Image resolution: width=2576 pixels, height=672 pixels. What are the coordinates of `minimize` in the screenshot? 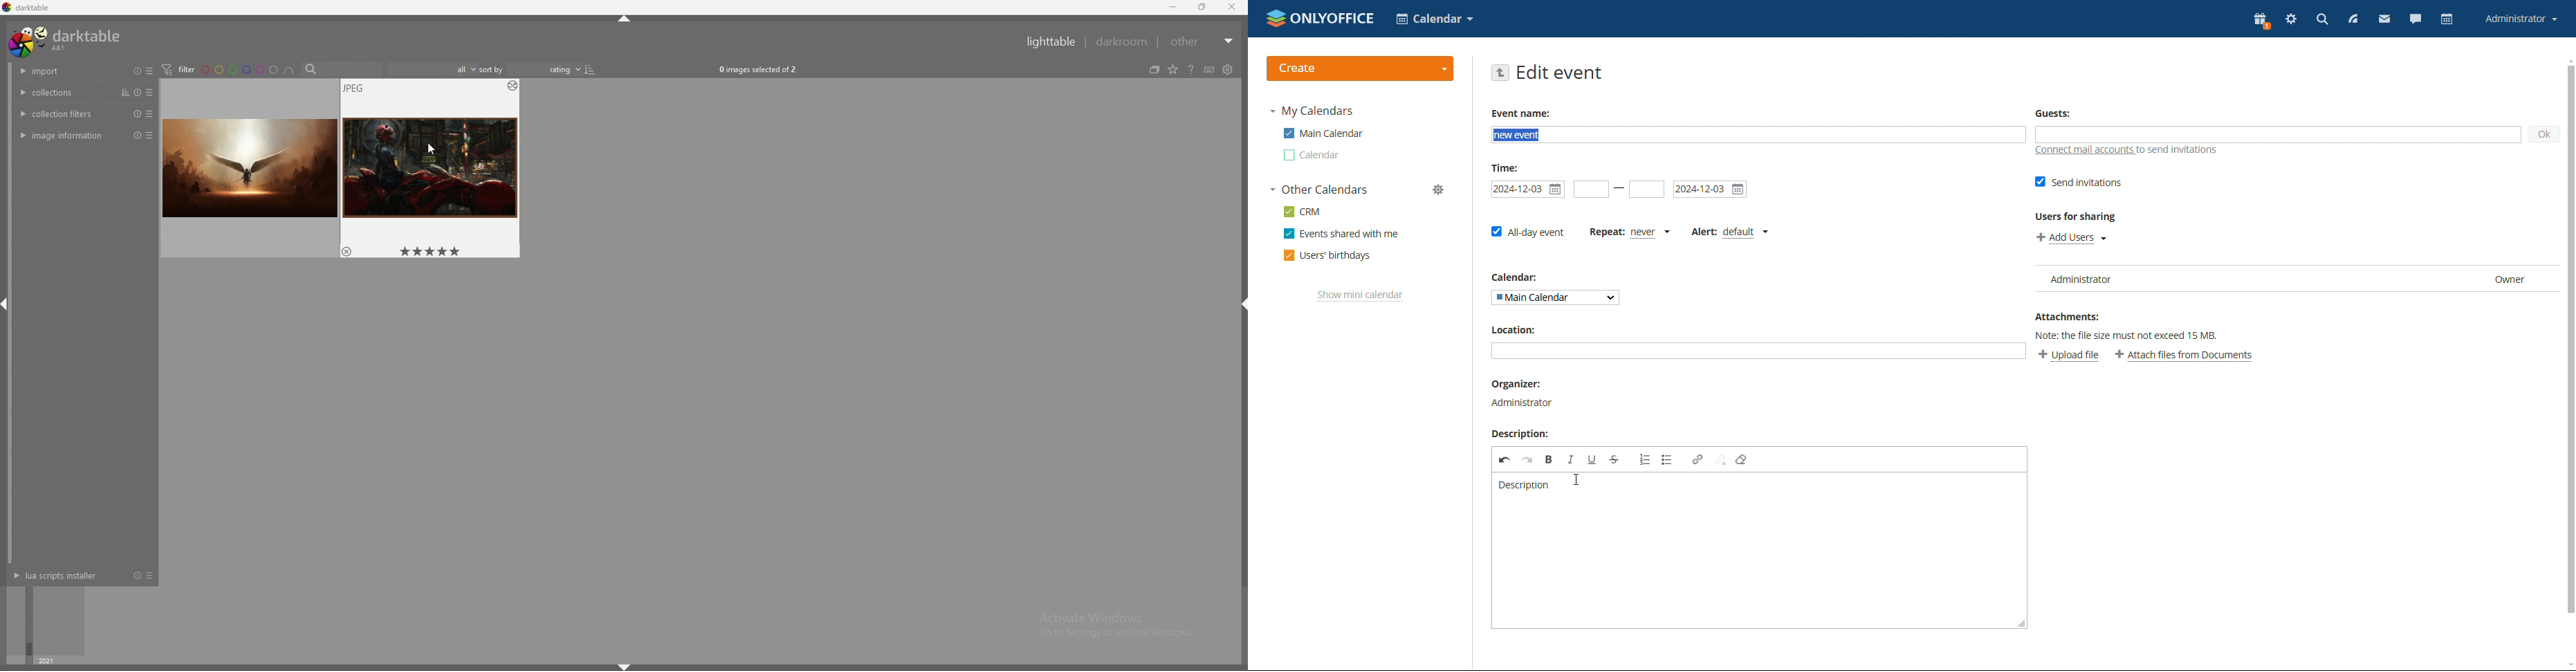 It's located at (1173, 7).